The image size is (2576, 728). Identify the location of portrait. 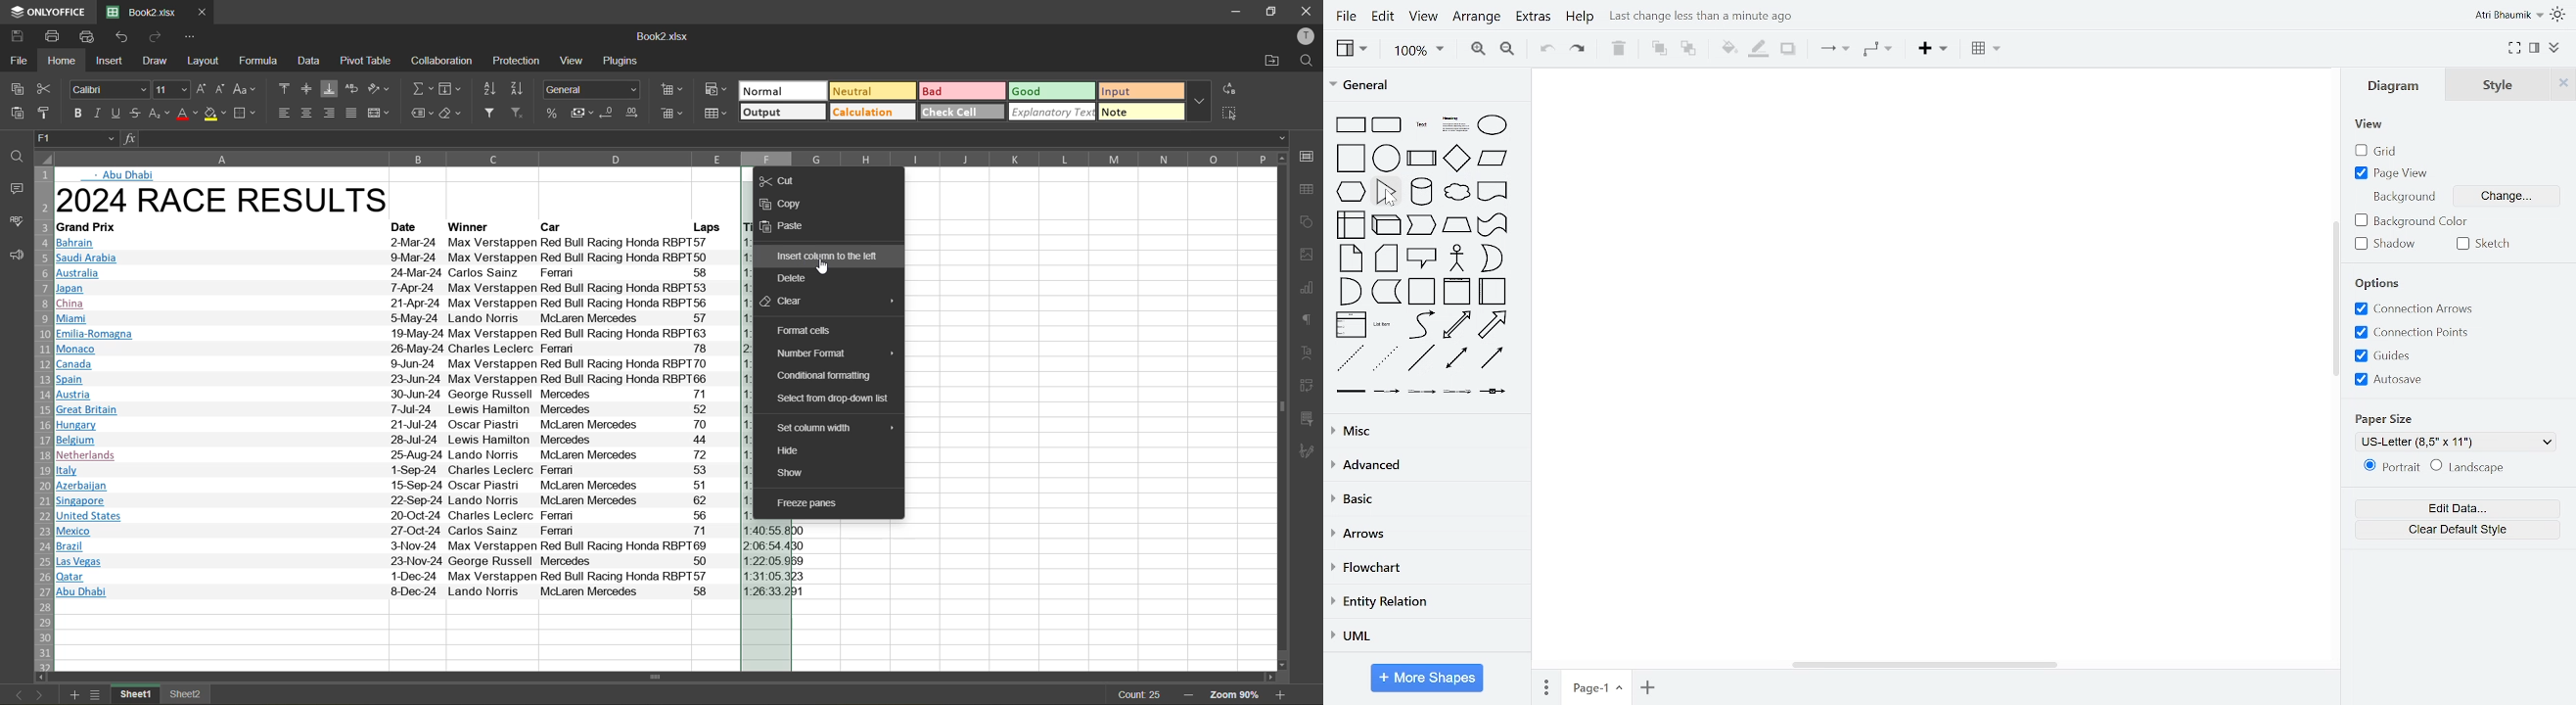
(2388, 466).